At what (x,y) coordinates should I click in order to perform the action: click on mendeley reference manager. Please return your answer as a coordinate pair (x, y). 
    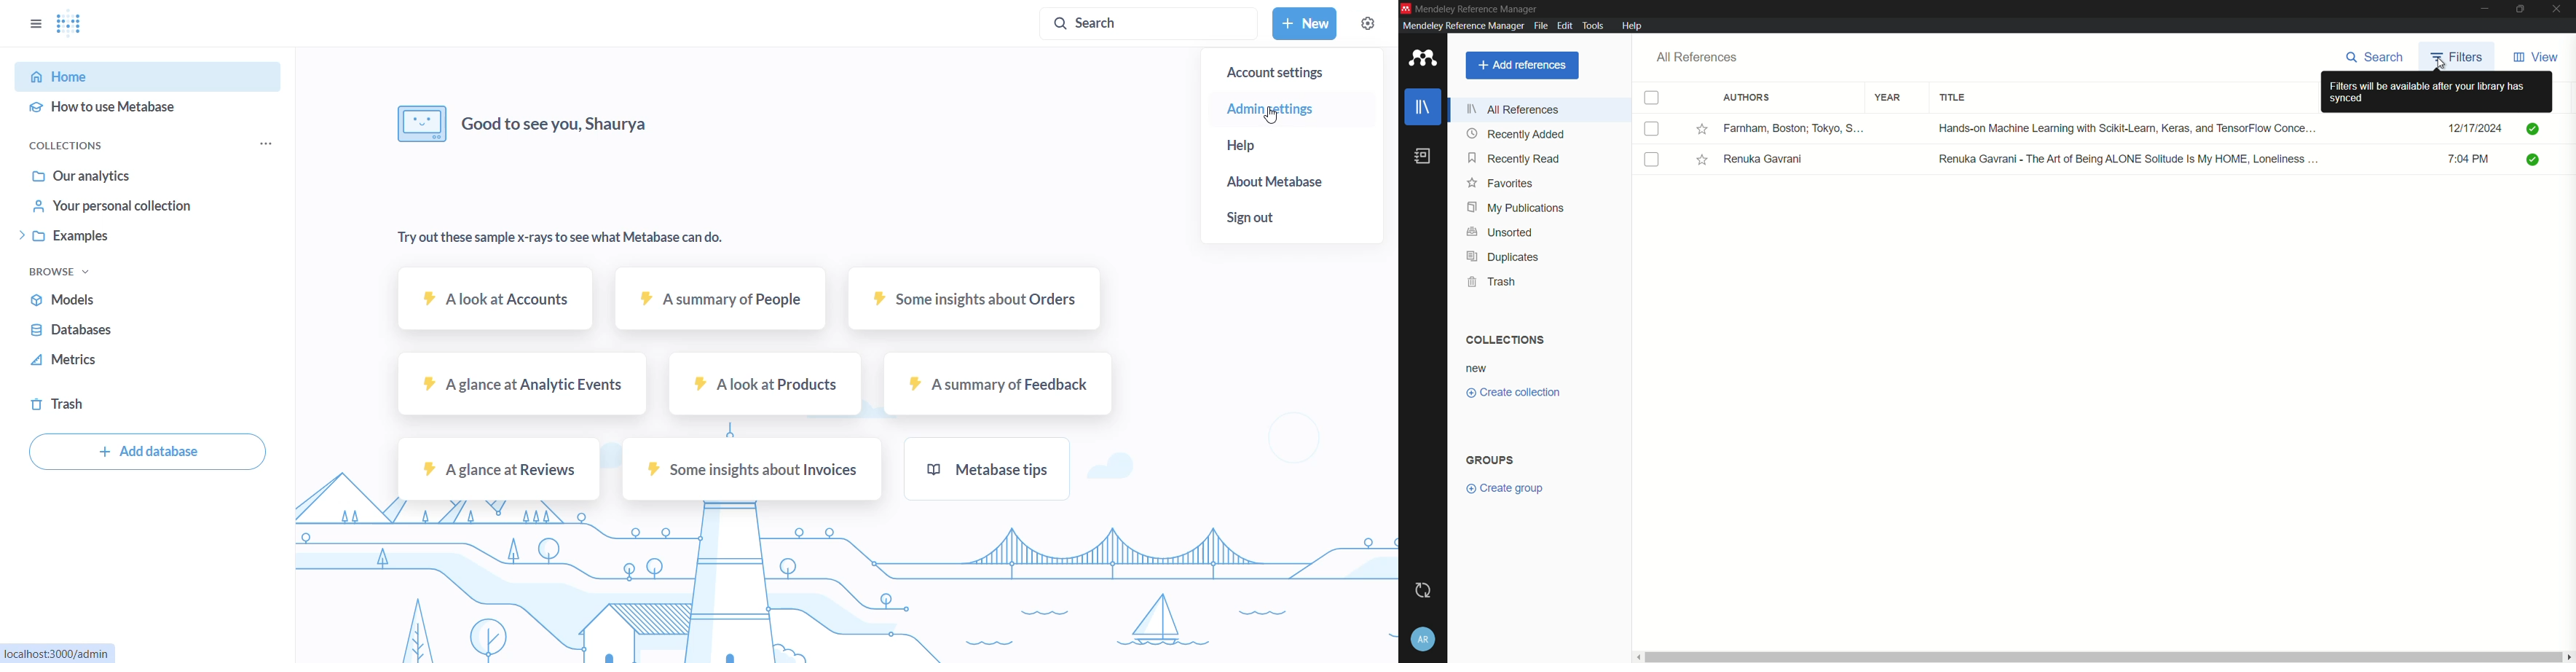
    Looking at the image, I should click on (1475, 10).